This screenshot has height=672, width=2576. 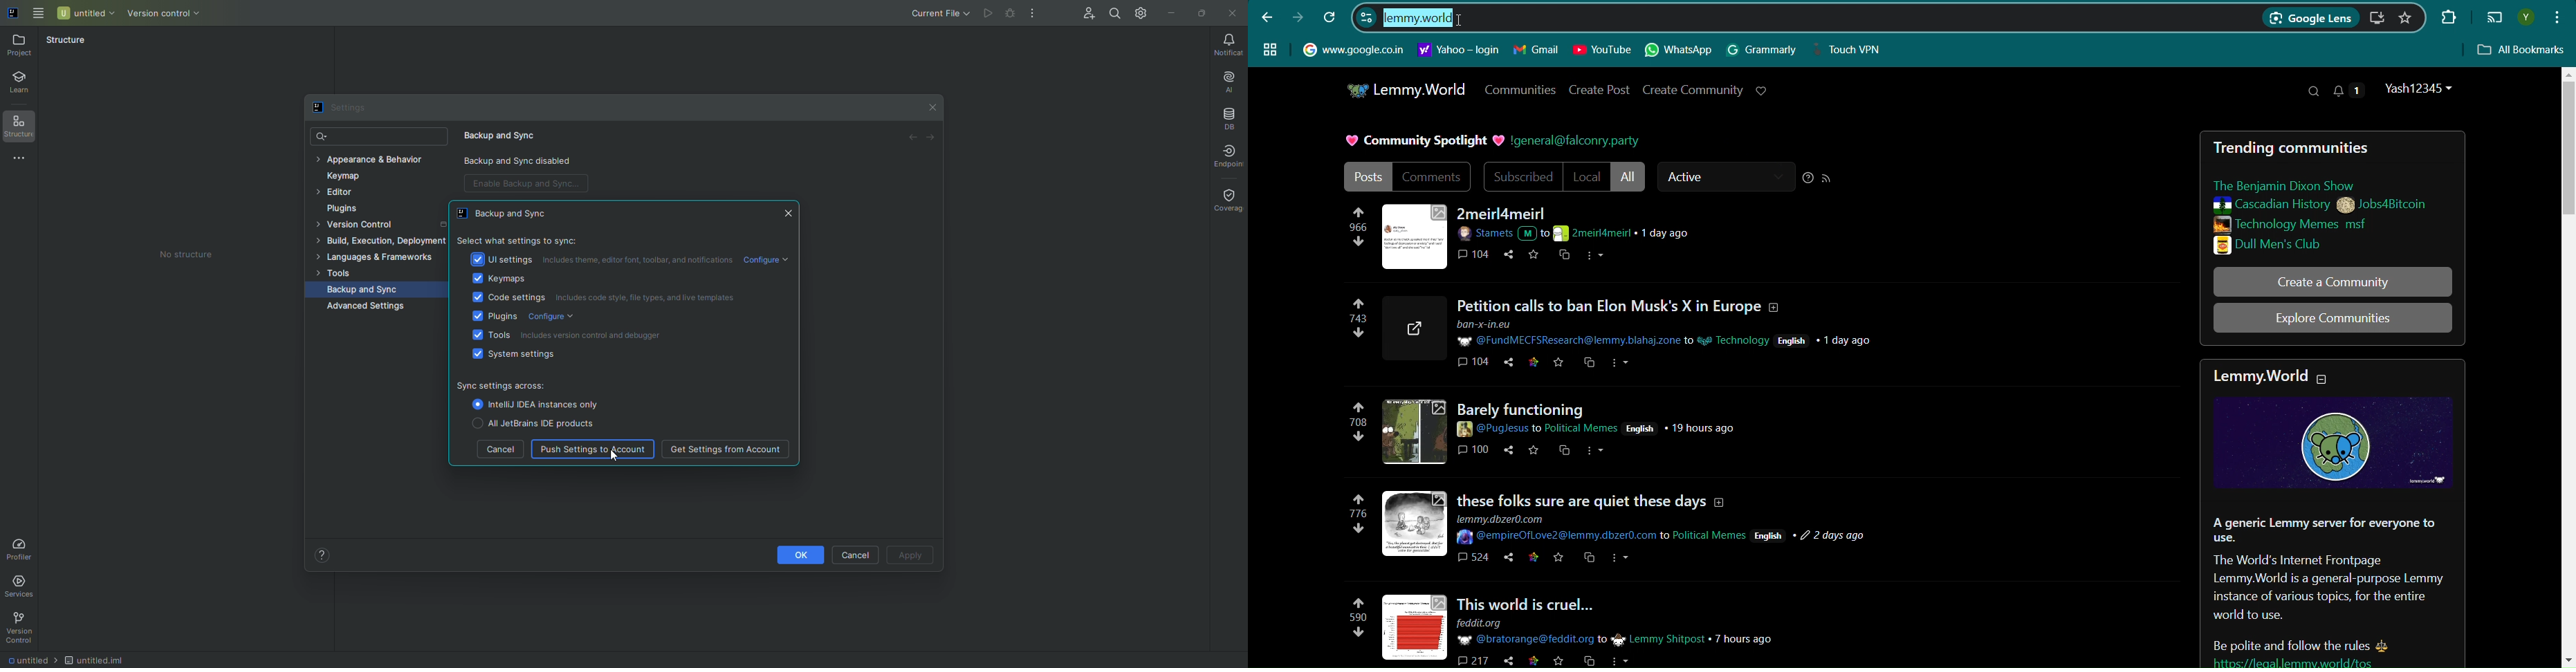 I want to click on Version Control, so click(x=175, y=14).